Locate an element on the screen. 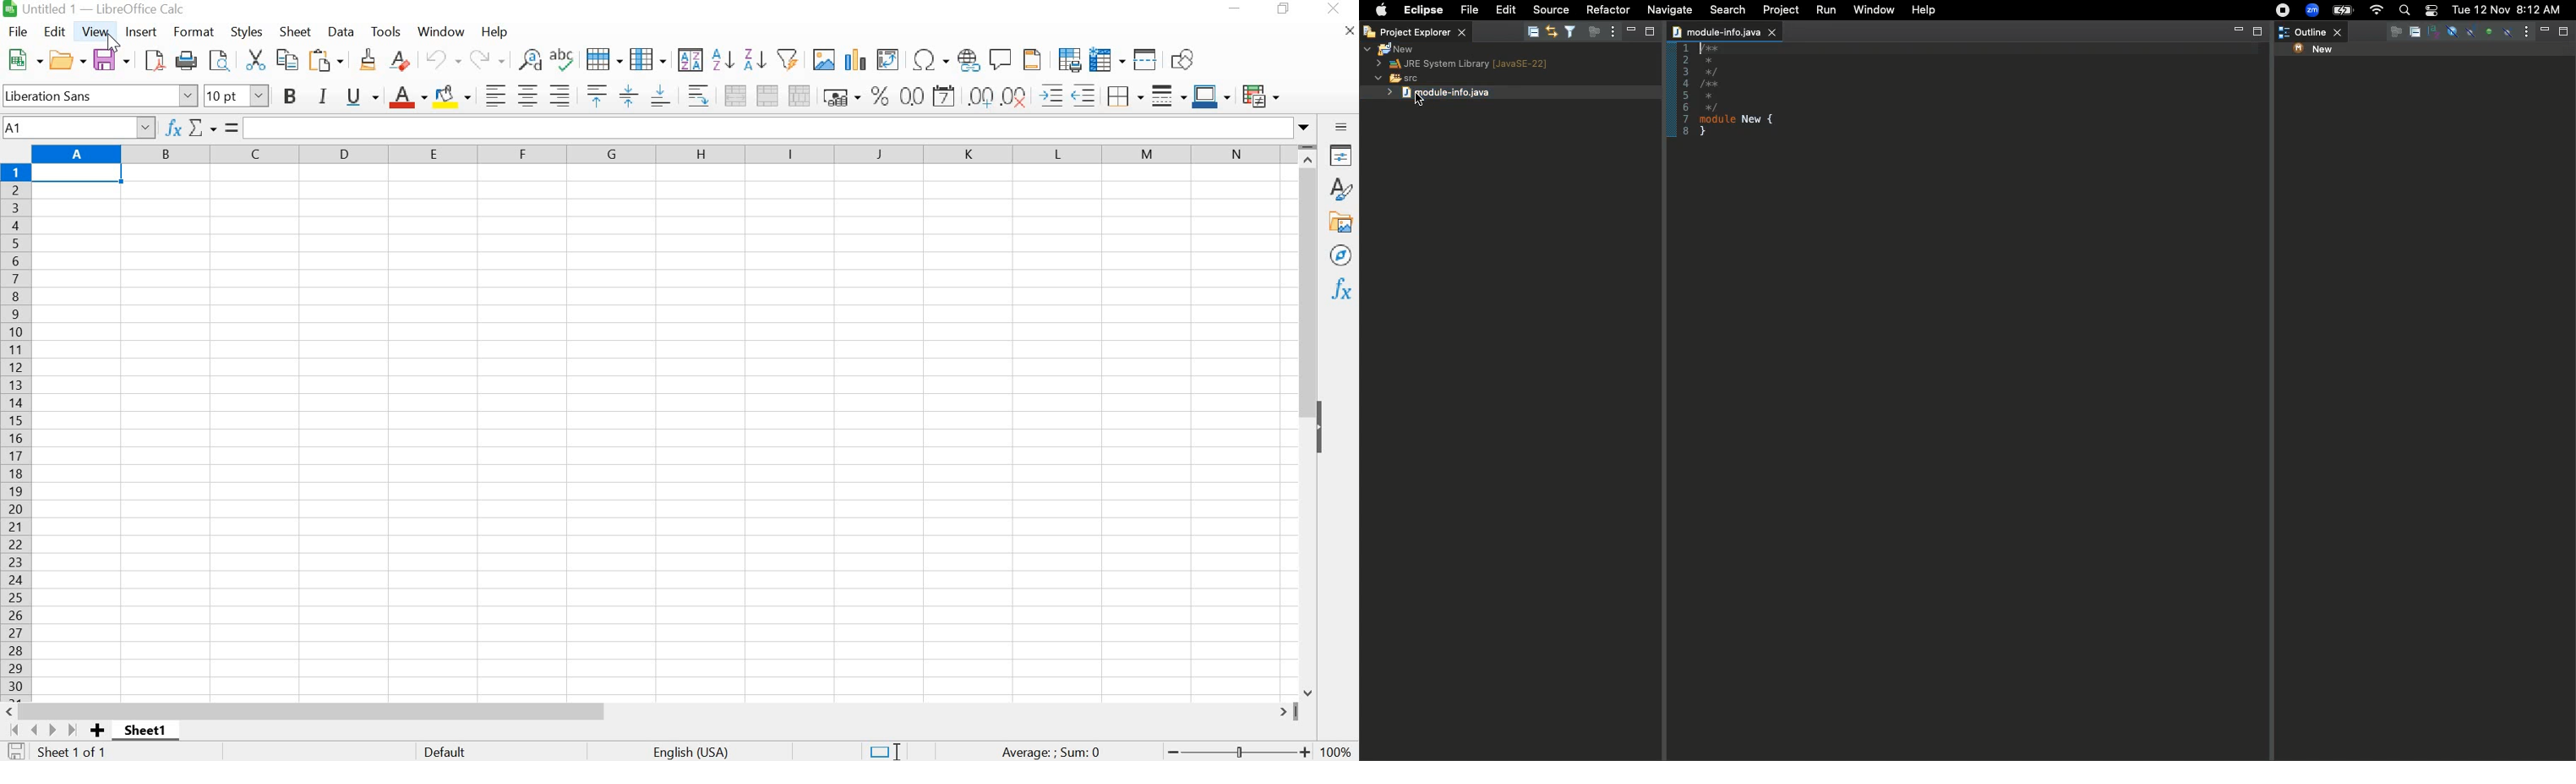 Image resolution: width=2576 pixels, height=784 pixels. CUT is located at coordinates (254, 60).